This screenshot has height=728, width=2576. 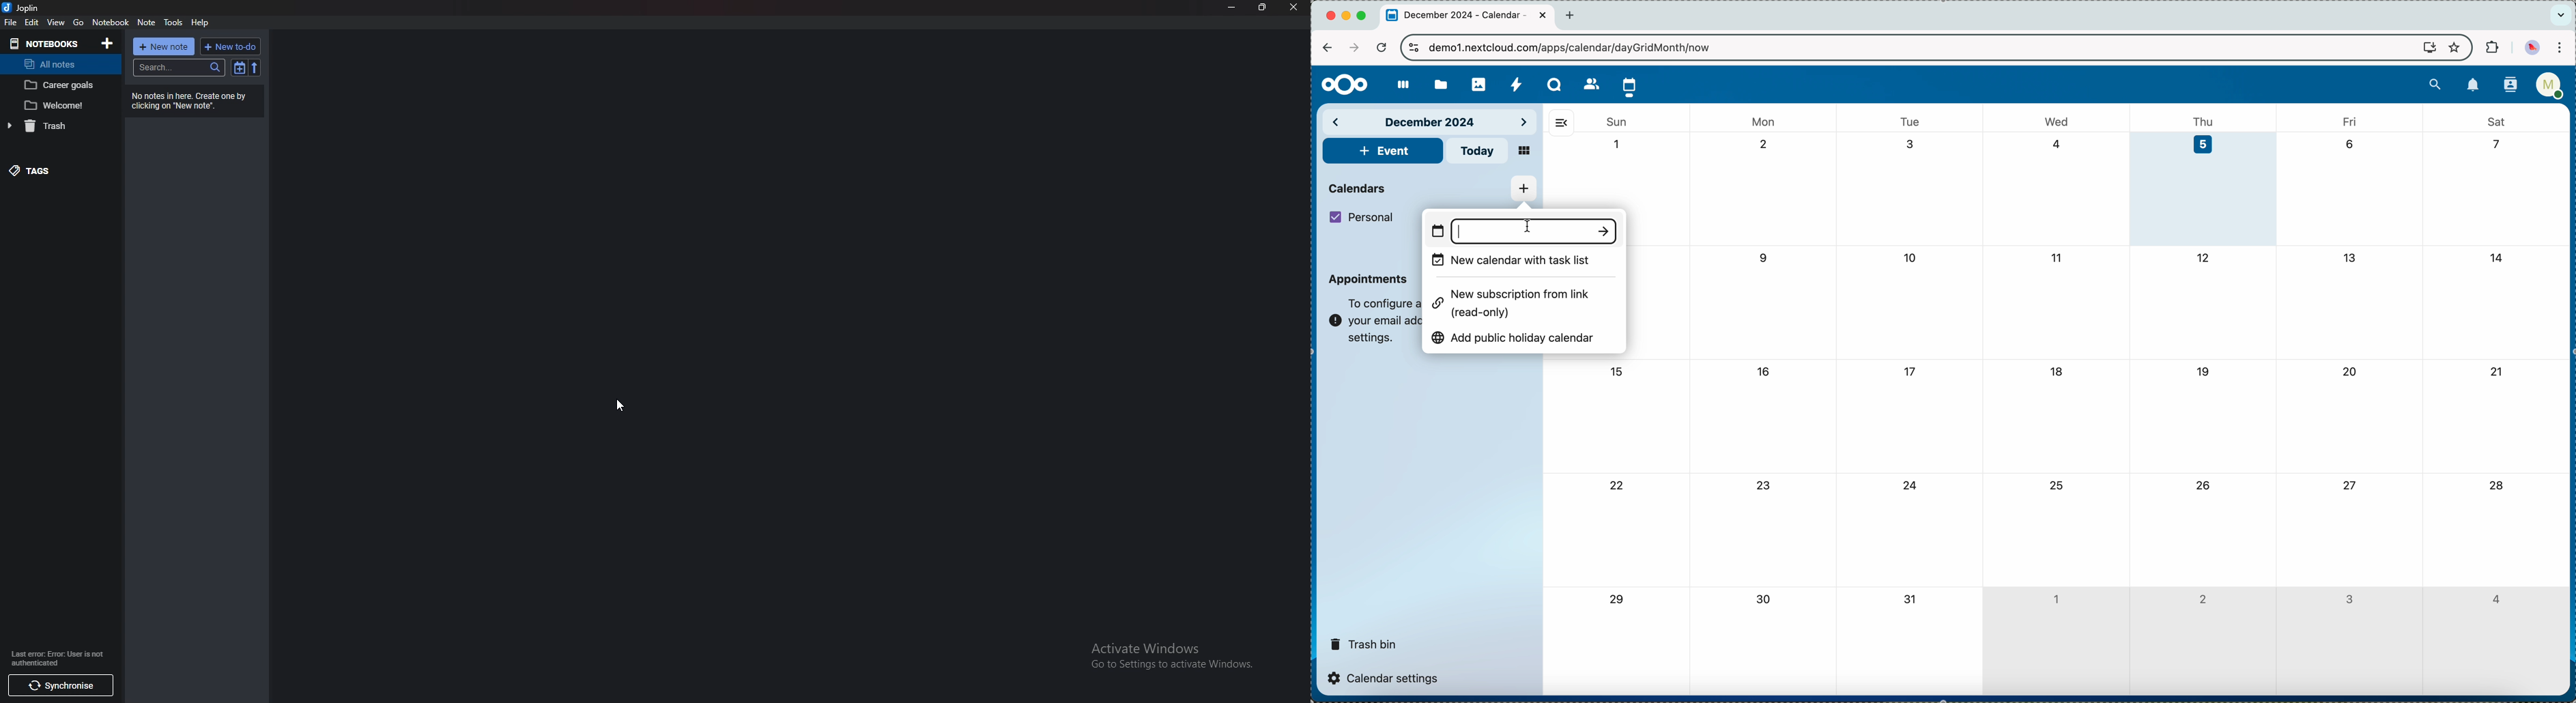 I want to click on trash, so click(x=62, y=125).